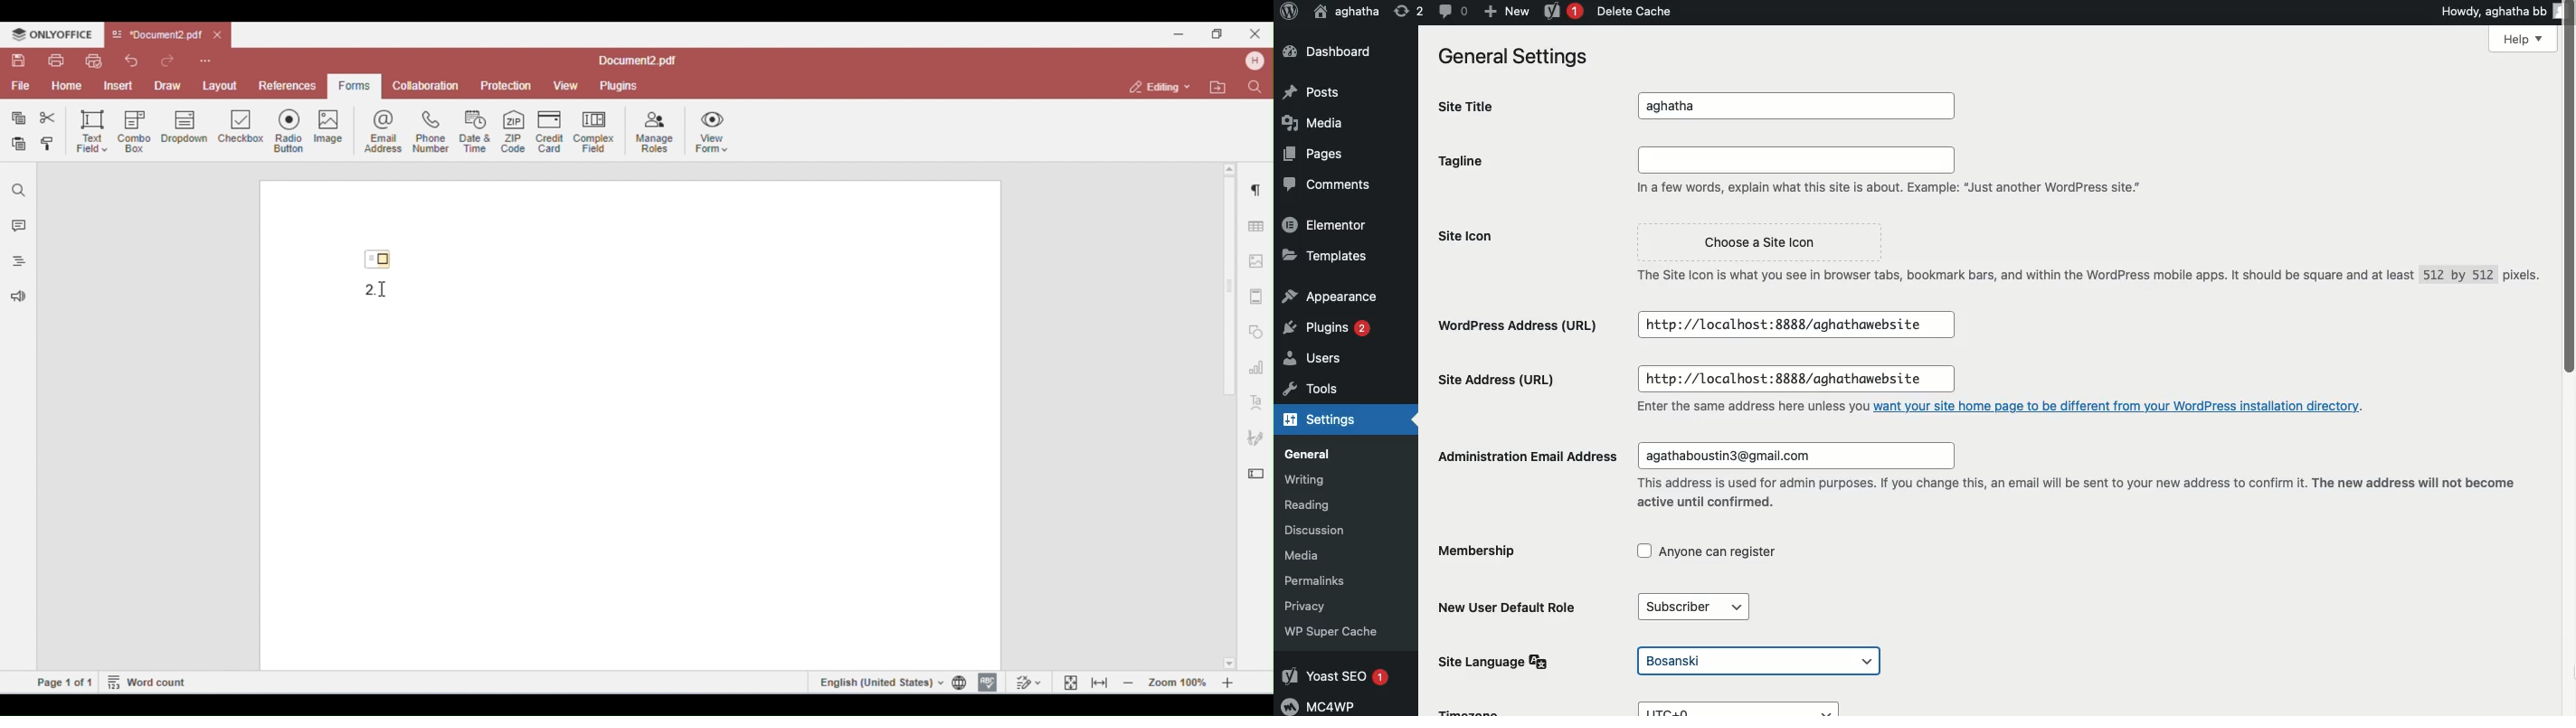  I want to click on Site language, so click(1499, 661).